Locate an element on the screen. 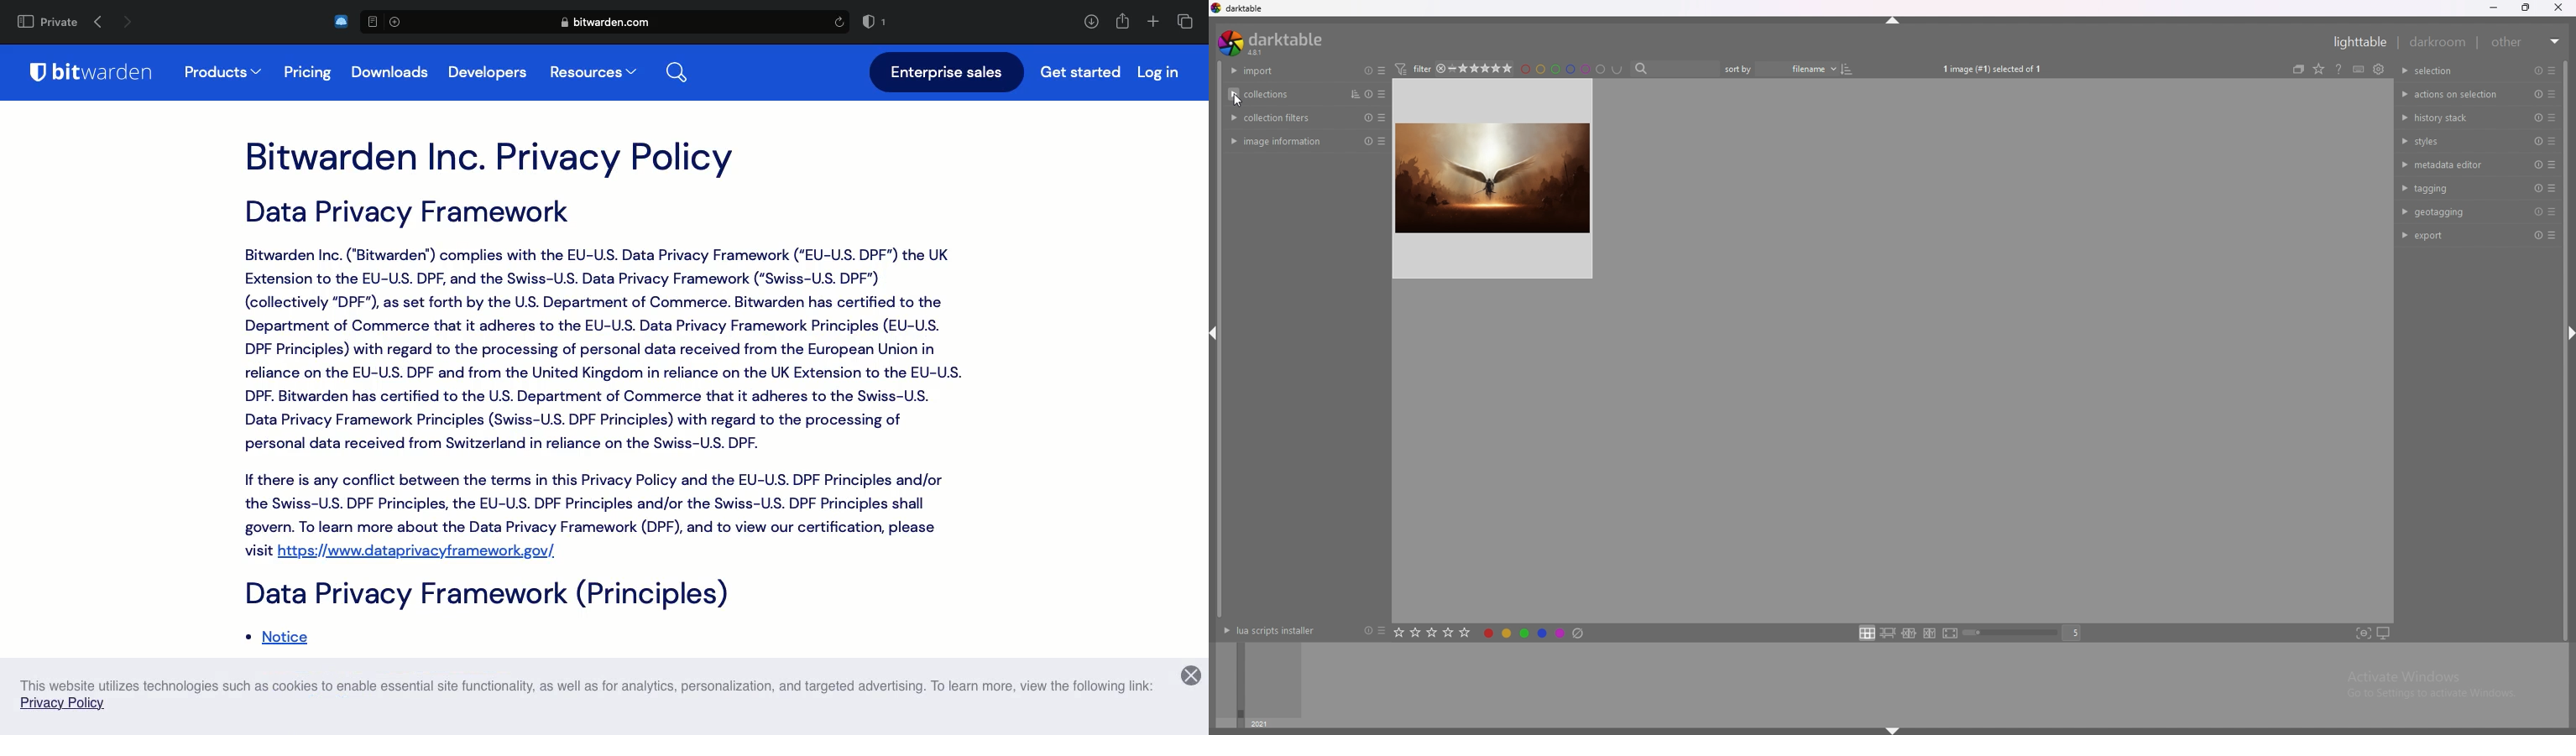 This screenshot has width=2576, height=756. notice is located at coordinates (274, 633).